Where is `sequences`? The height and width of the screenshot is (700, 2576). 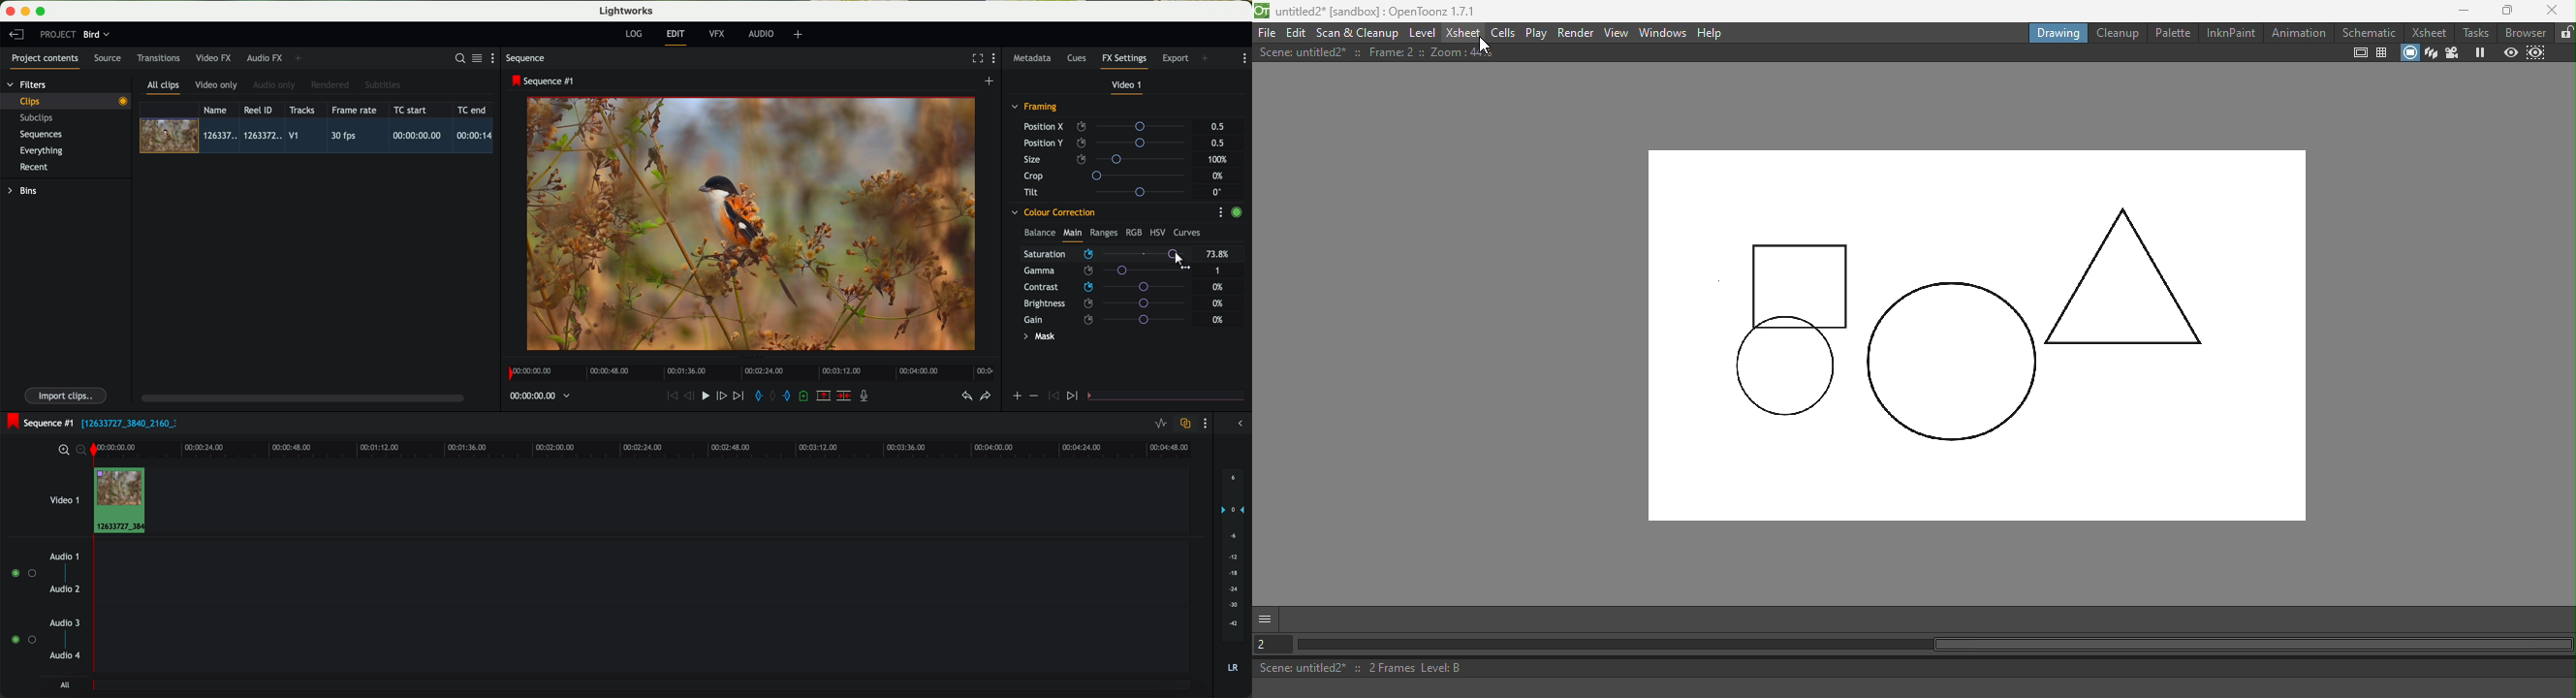 sequences is located at coordinates (41, 135).